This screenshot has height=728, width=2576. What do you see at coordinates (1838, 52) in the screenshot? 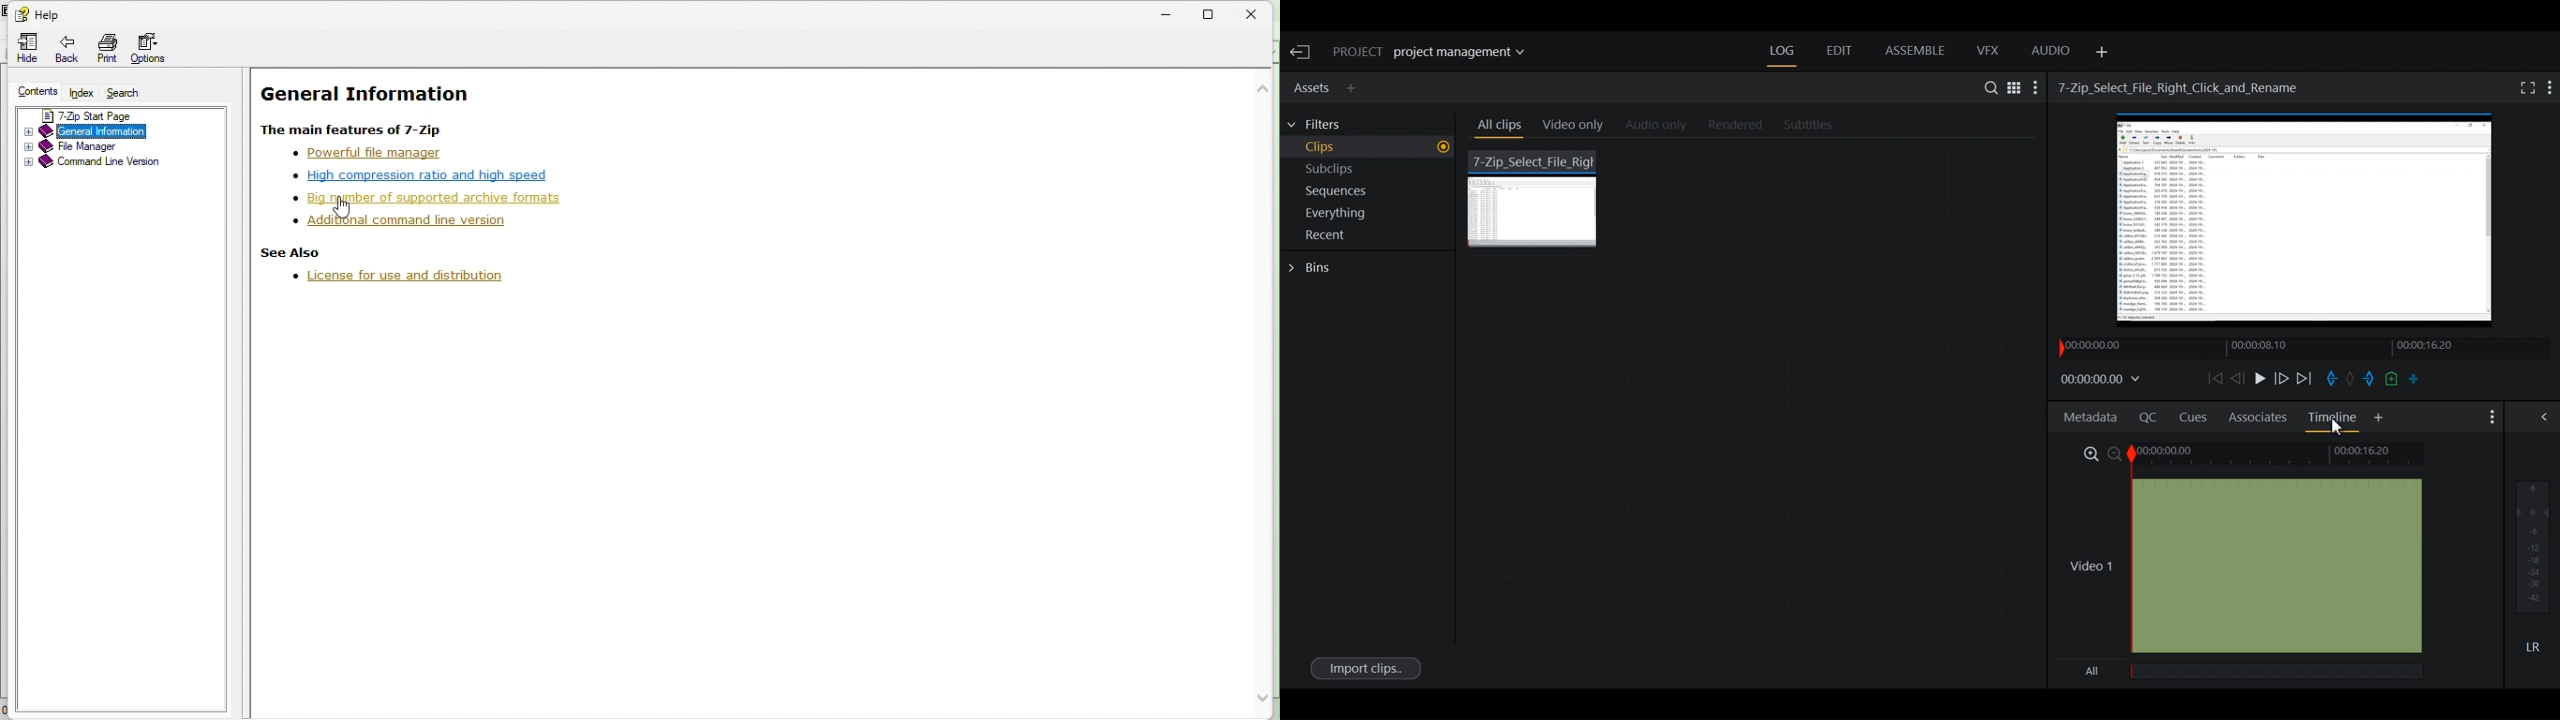
I see `Edit` at bounding box center [1838, 52].